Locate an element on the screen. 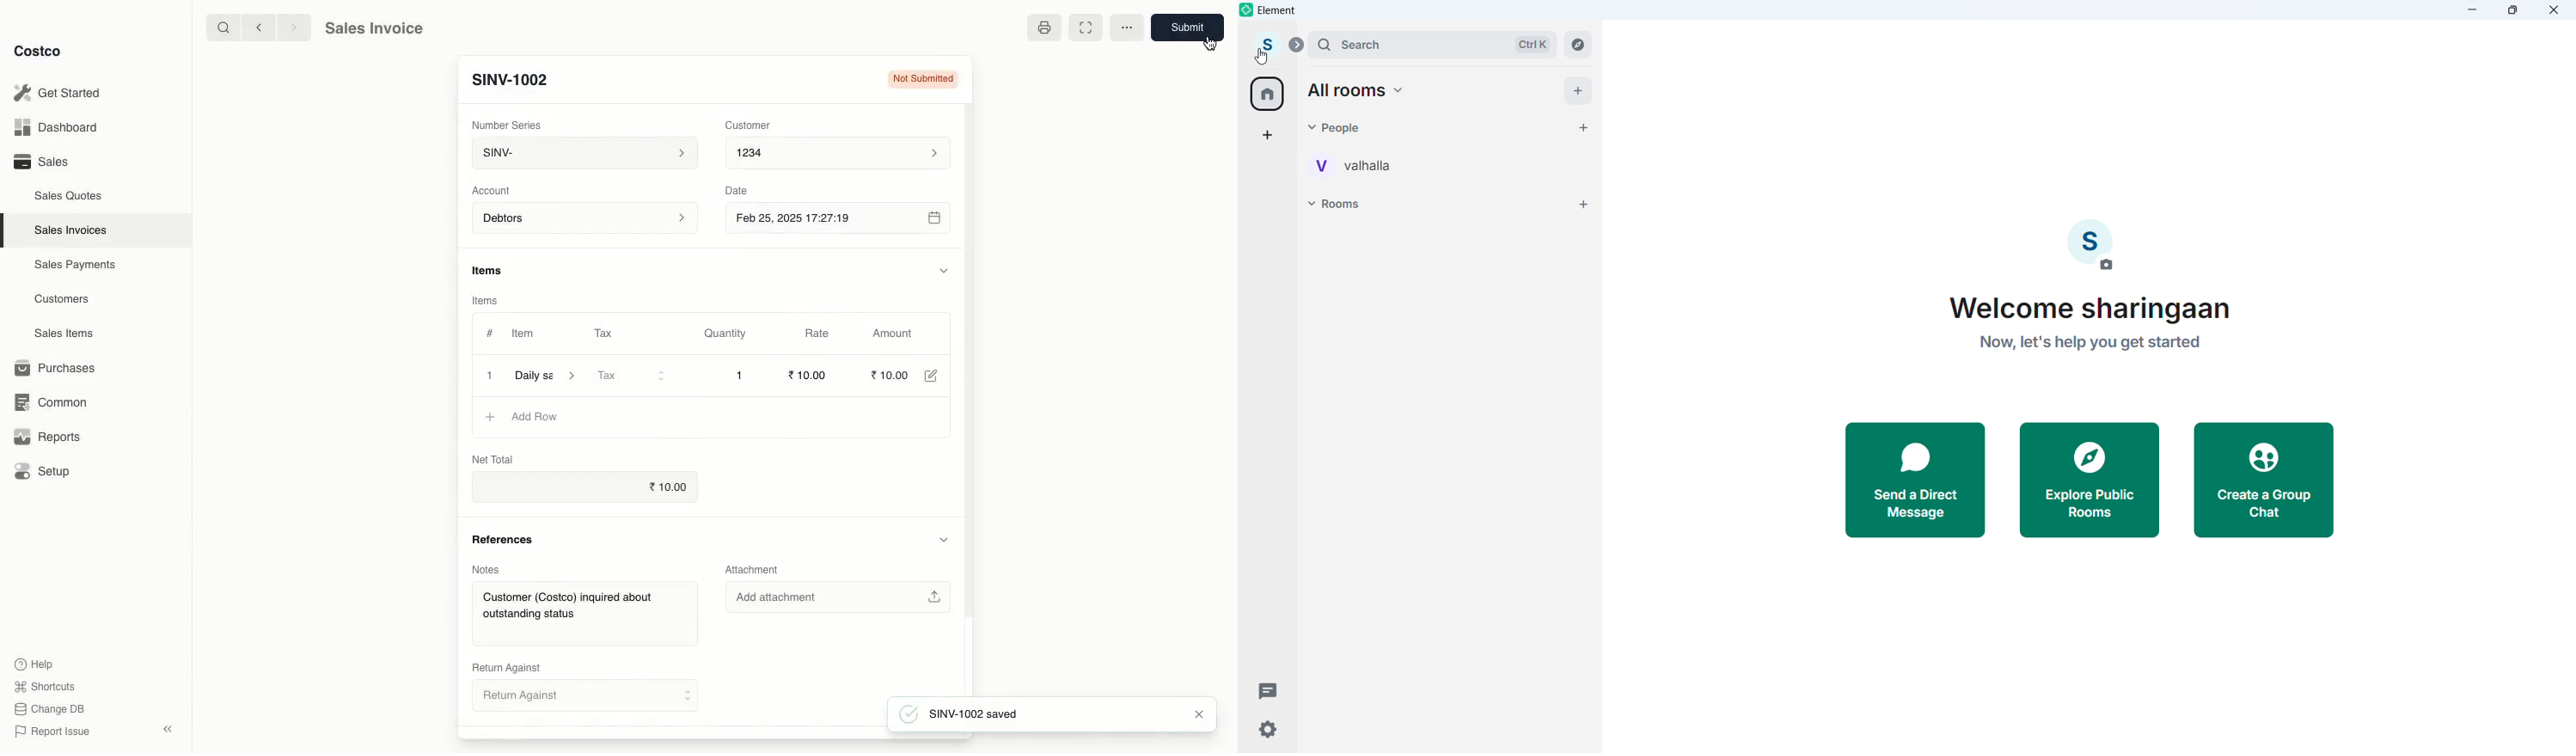 The image size is (2576, 756). 1 is located at coordinates (741, 376).